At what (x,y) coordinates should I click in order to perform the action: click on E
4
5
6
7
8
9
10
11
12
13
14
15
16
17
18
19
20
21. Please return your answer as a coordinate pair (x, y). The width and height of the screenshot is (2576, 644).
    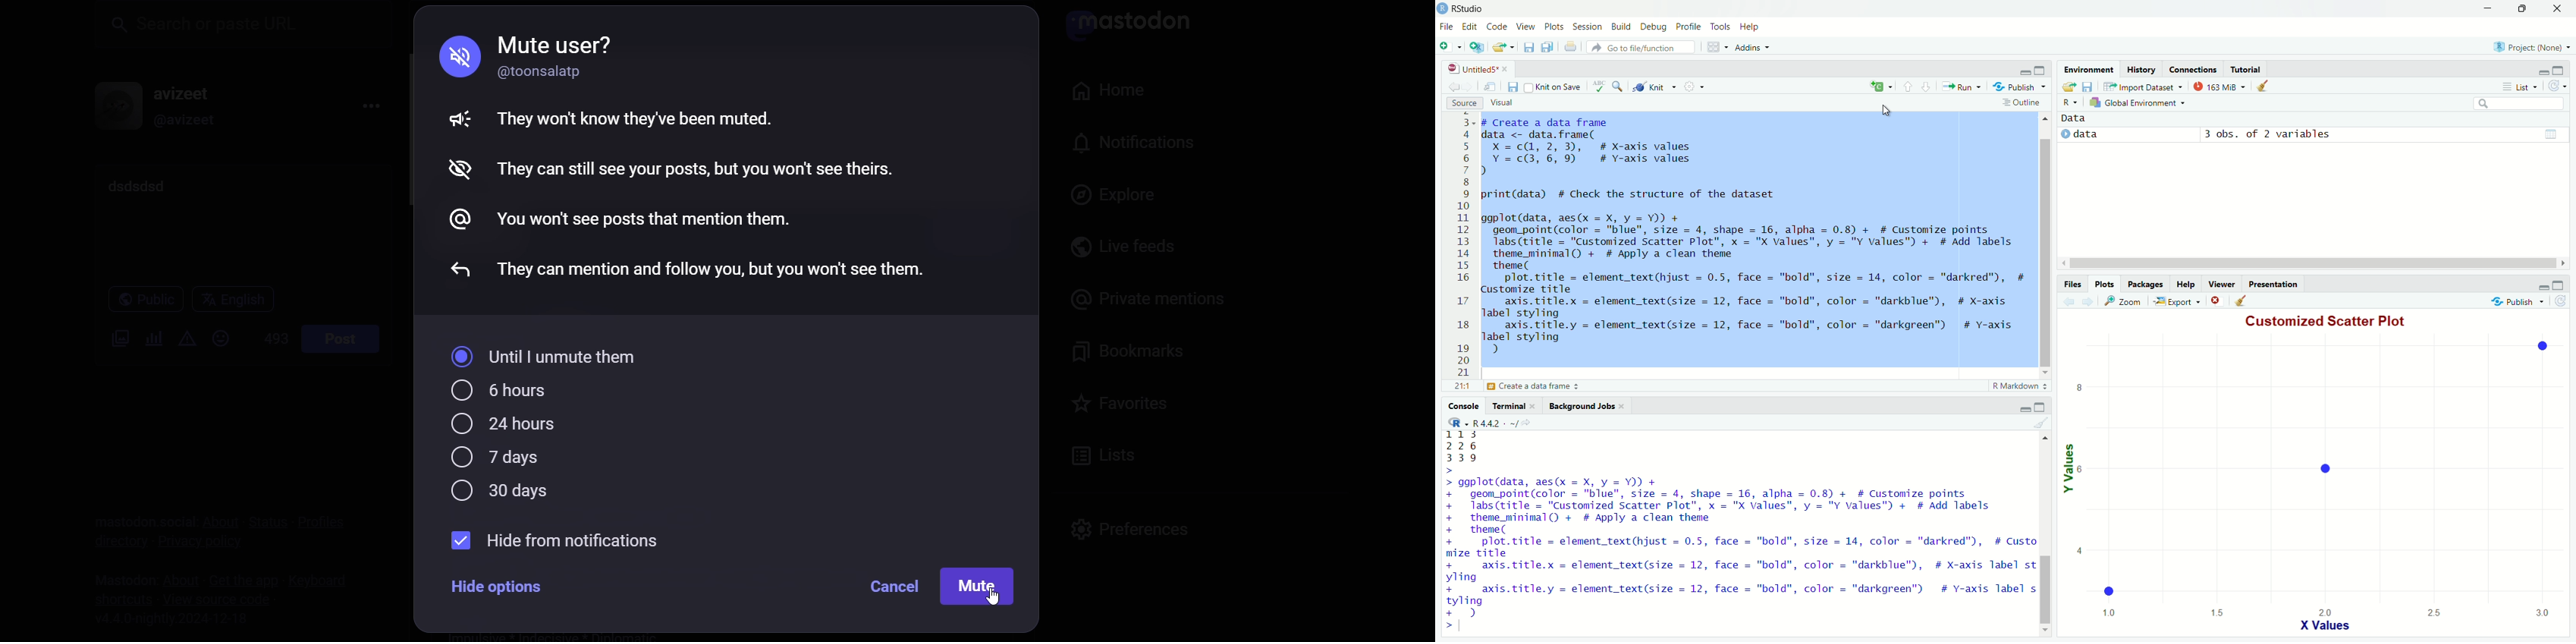
    Looking at the image, I should click on (1463, 244).